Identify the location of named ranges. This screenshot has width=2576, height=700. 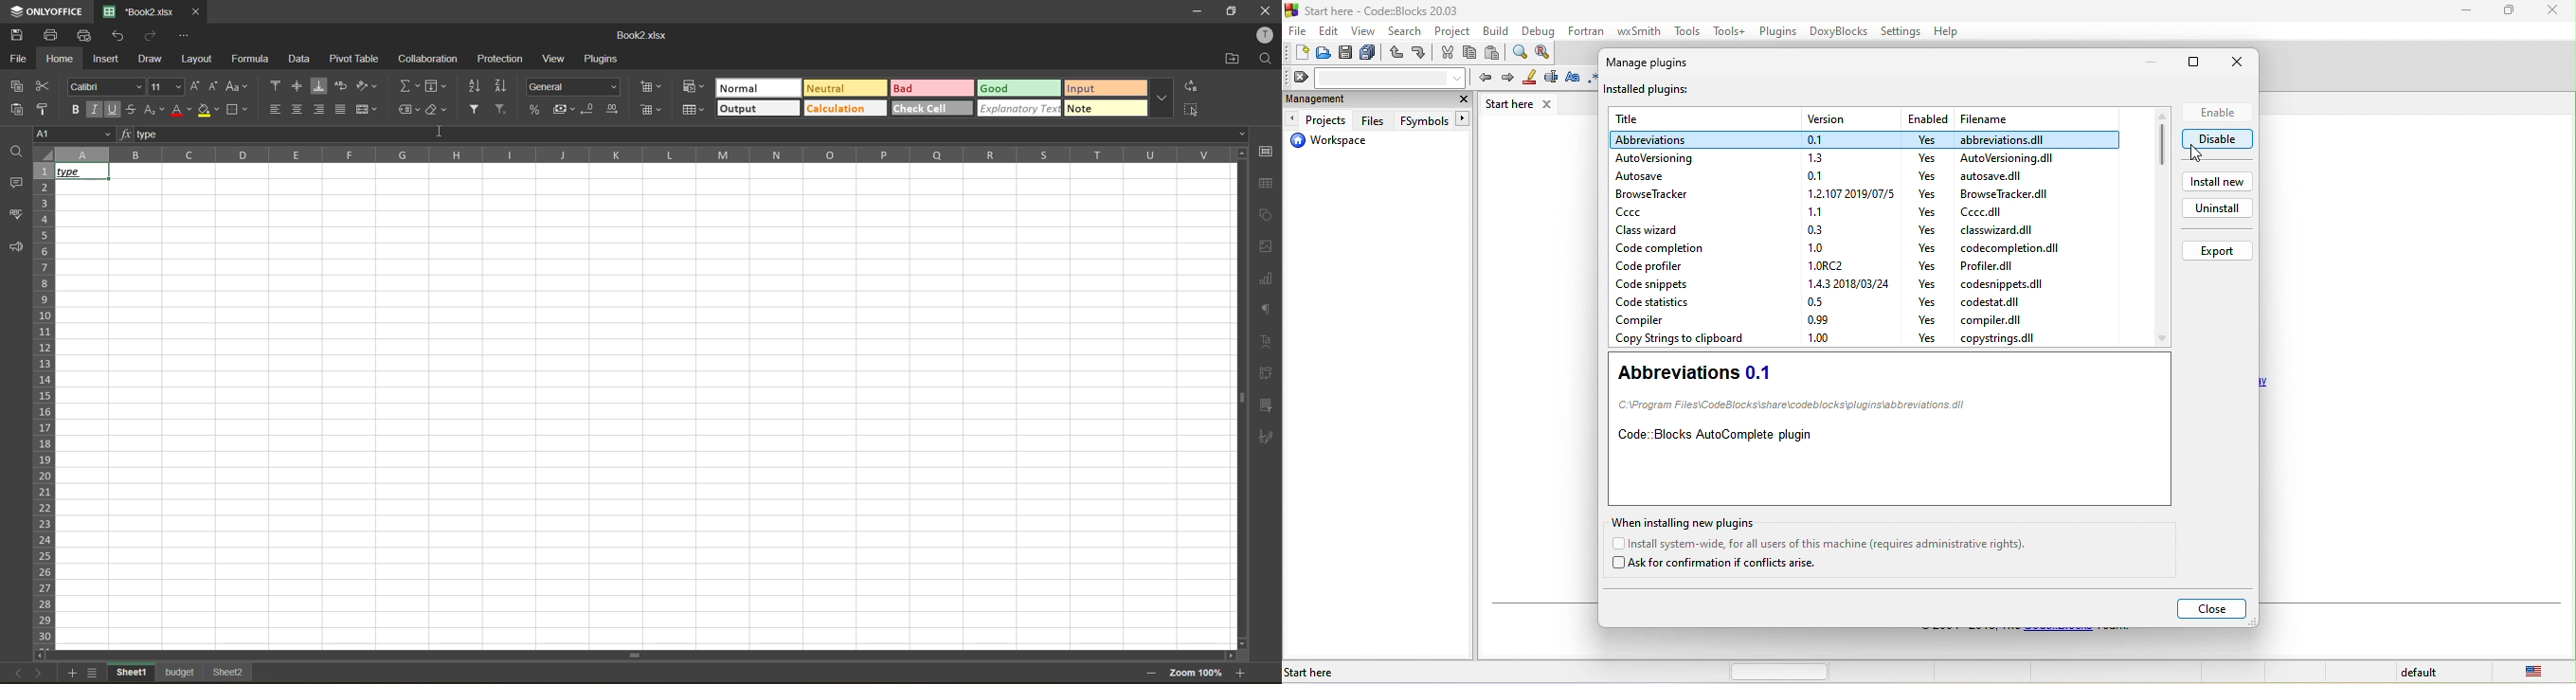
(410, 110).